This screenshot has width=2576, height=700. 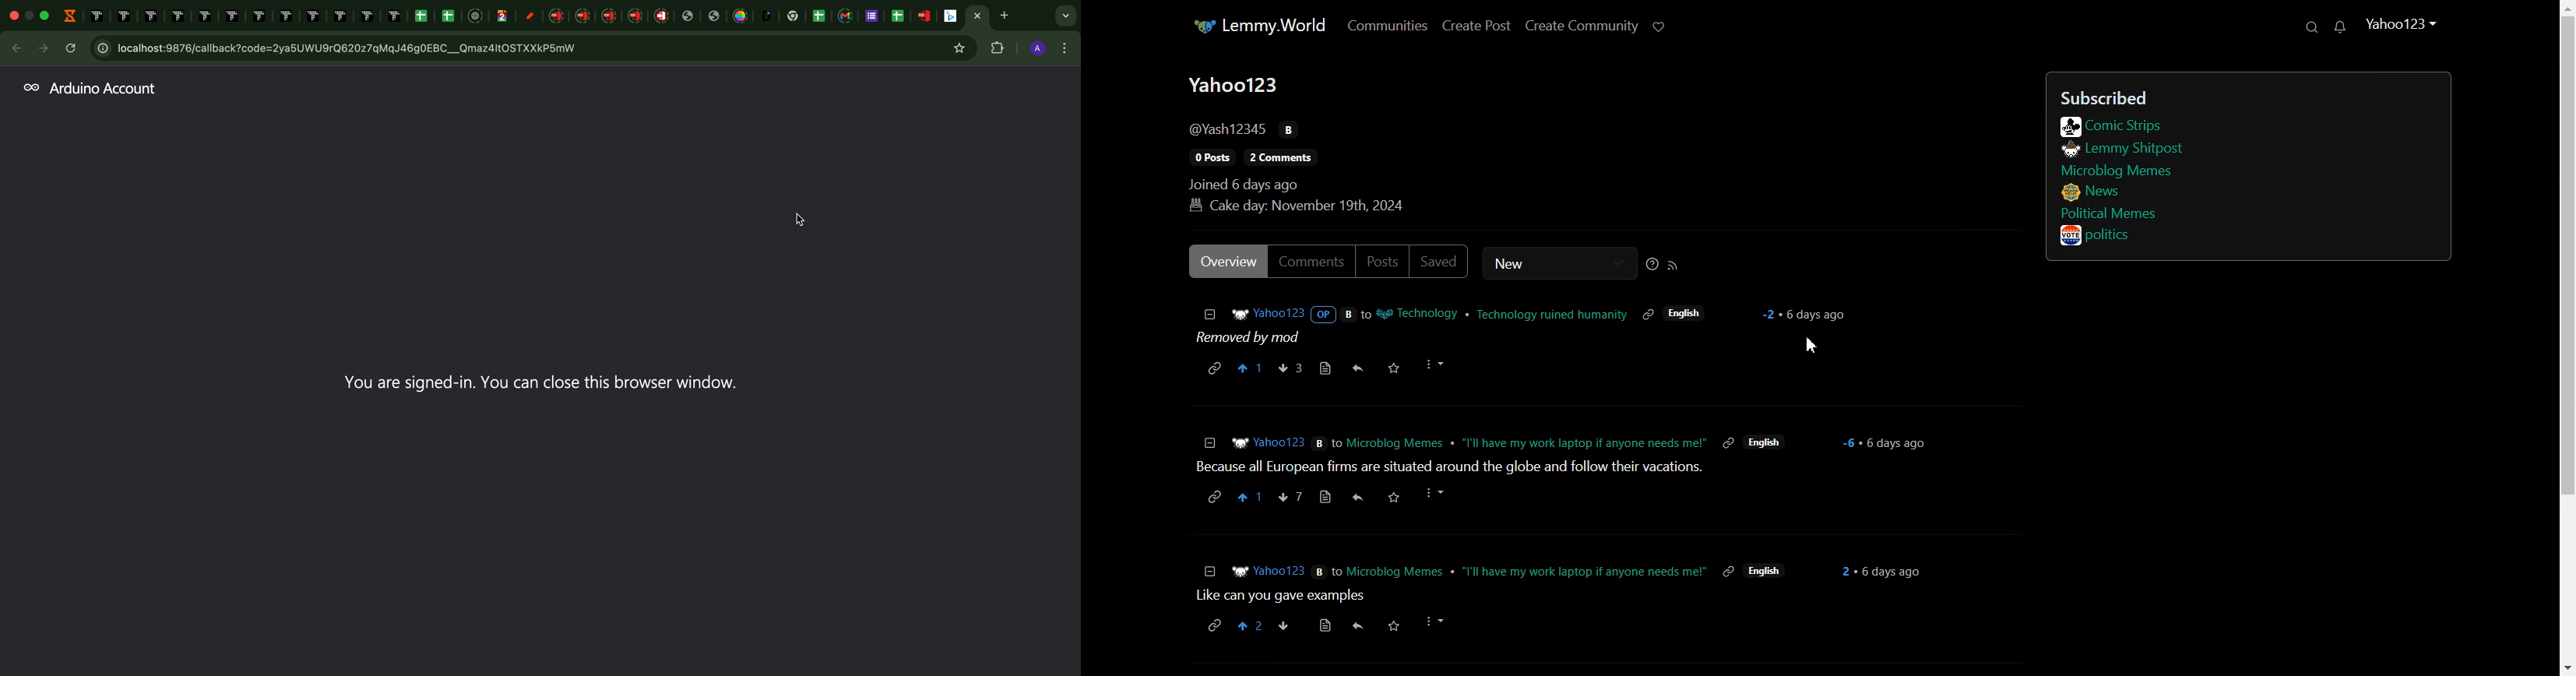 What do you see at coordinates (1268, 442) in the screenshot?
I see `yahoo123` at bounding box center [1268, 442].